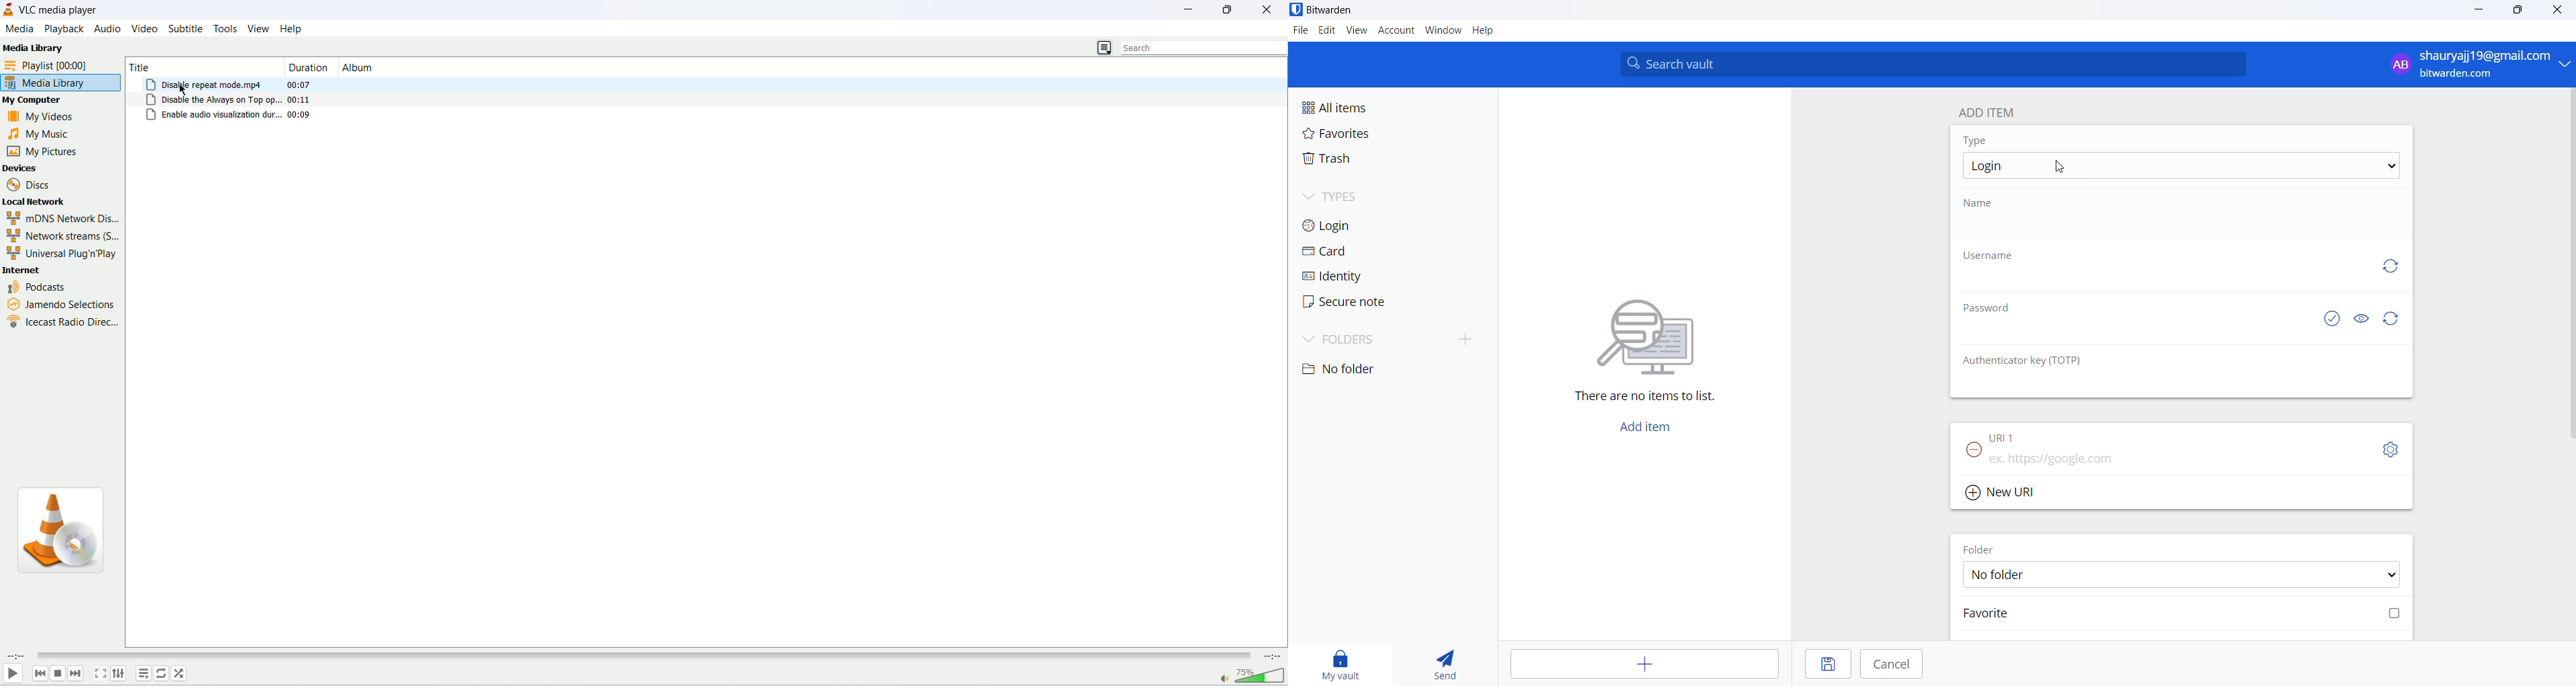 The width and height of the screenshot is (2576, 700). Describe the element at coordinates (299, 83) in the screenshot. I see `00:07` at that location.